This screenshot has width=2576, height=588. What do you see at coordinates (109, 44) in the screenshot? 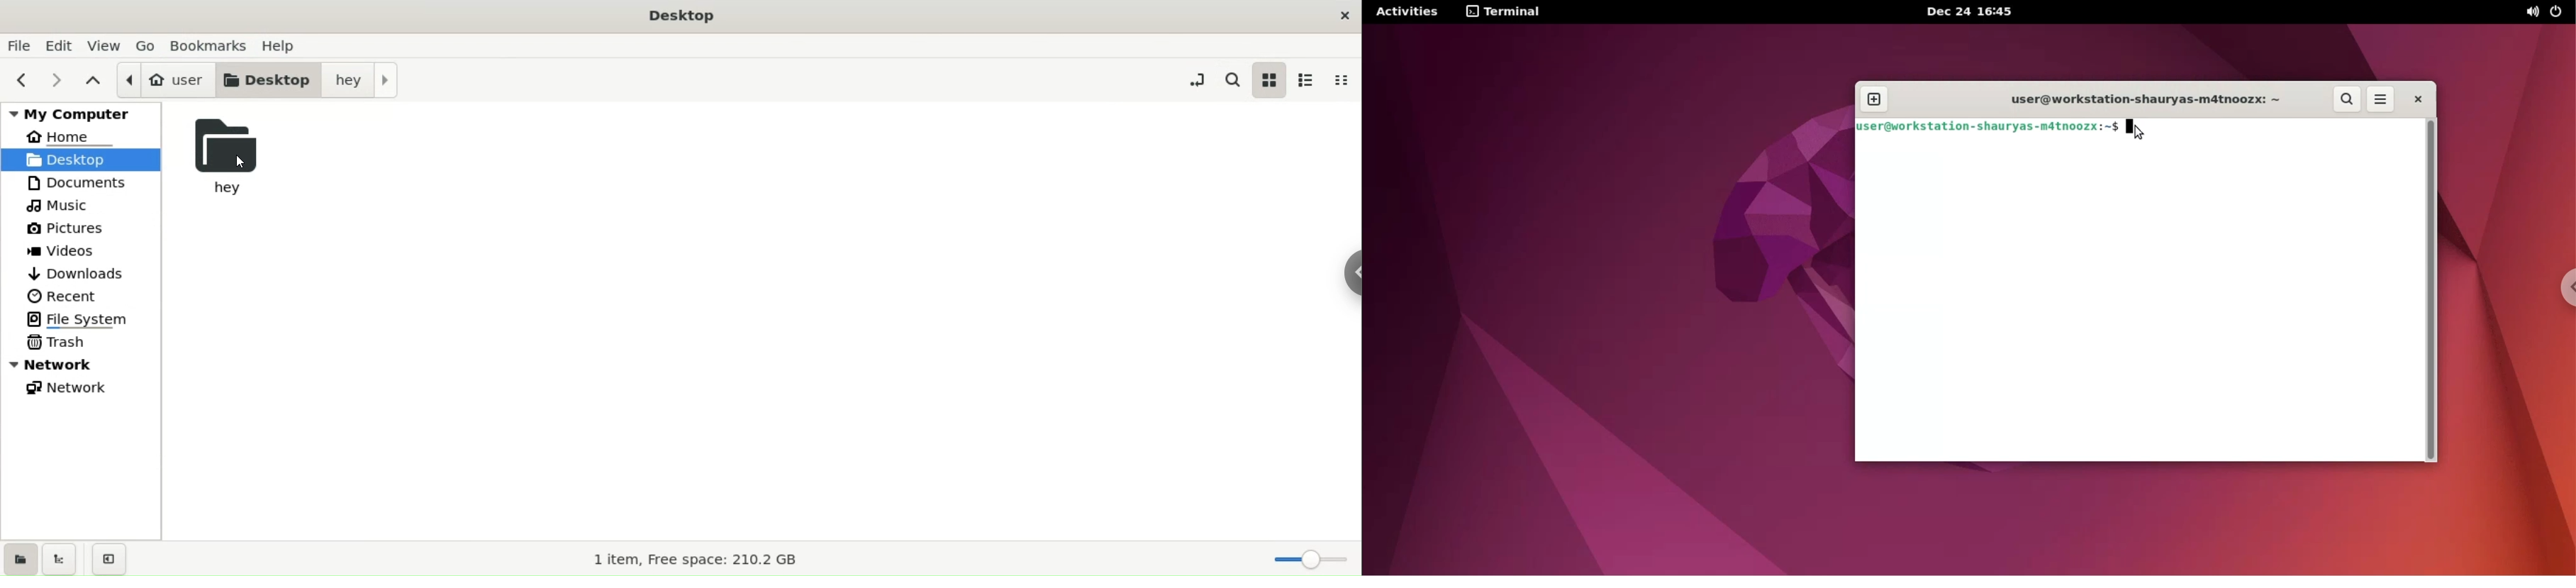
I see `view` at bounding box center [109, 44].